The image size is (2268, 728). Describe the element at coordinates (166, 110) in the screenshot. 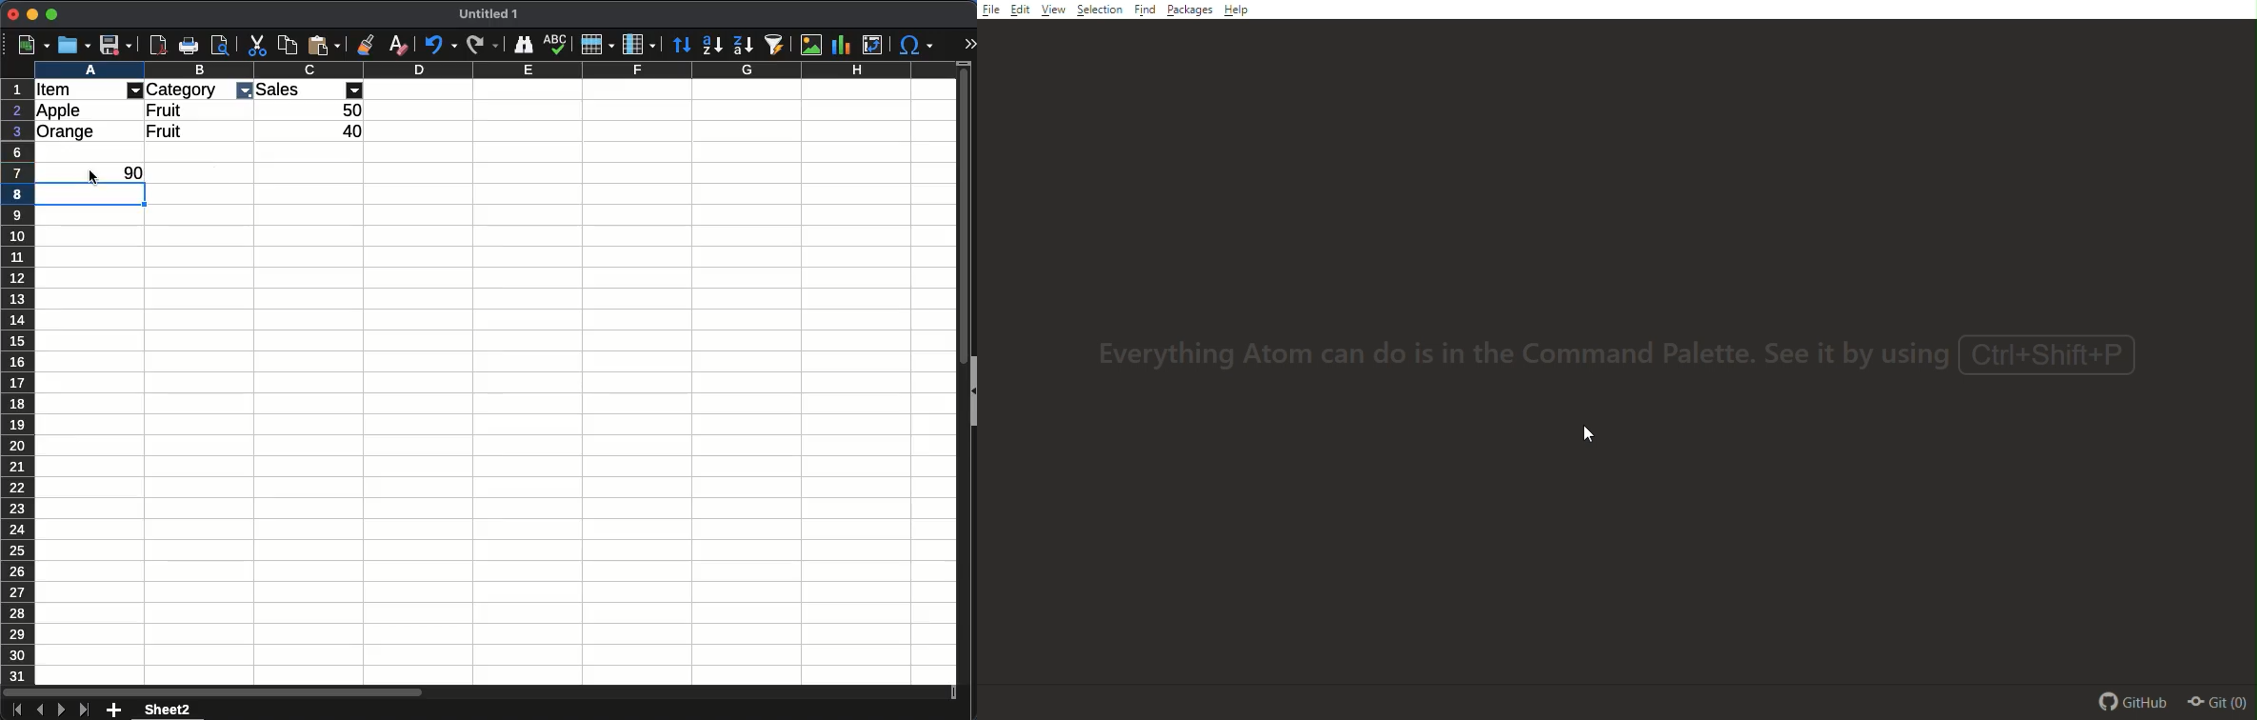

I see `Fruit` at that location.